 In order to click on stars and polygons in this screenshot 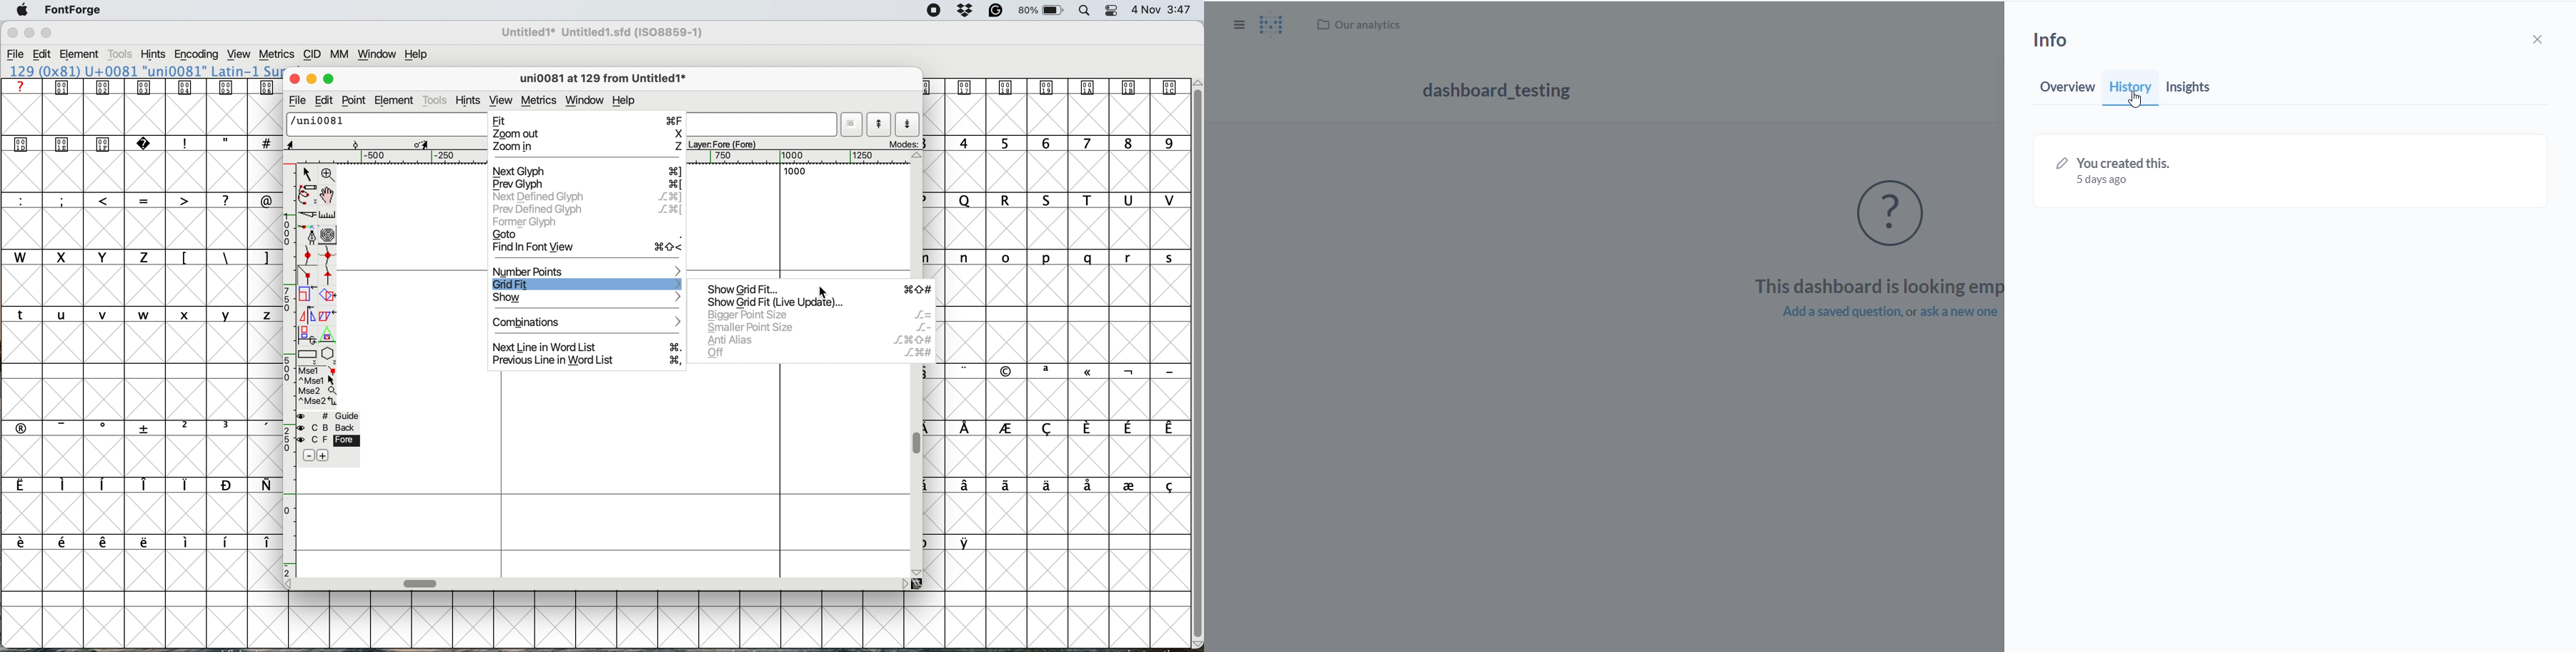, I will do `click(330, 355)`.